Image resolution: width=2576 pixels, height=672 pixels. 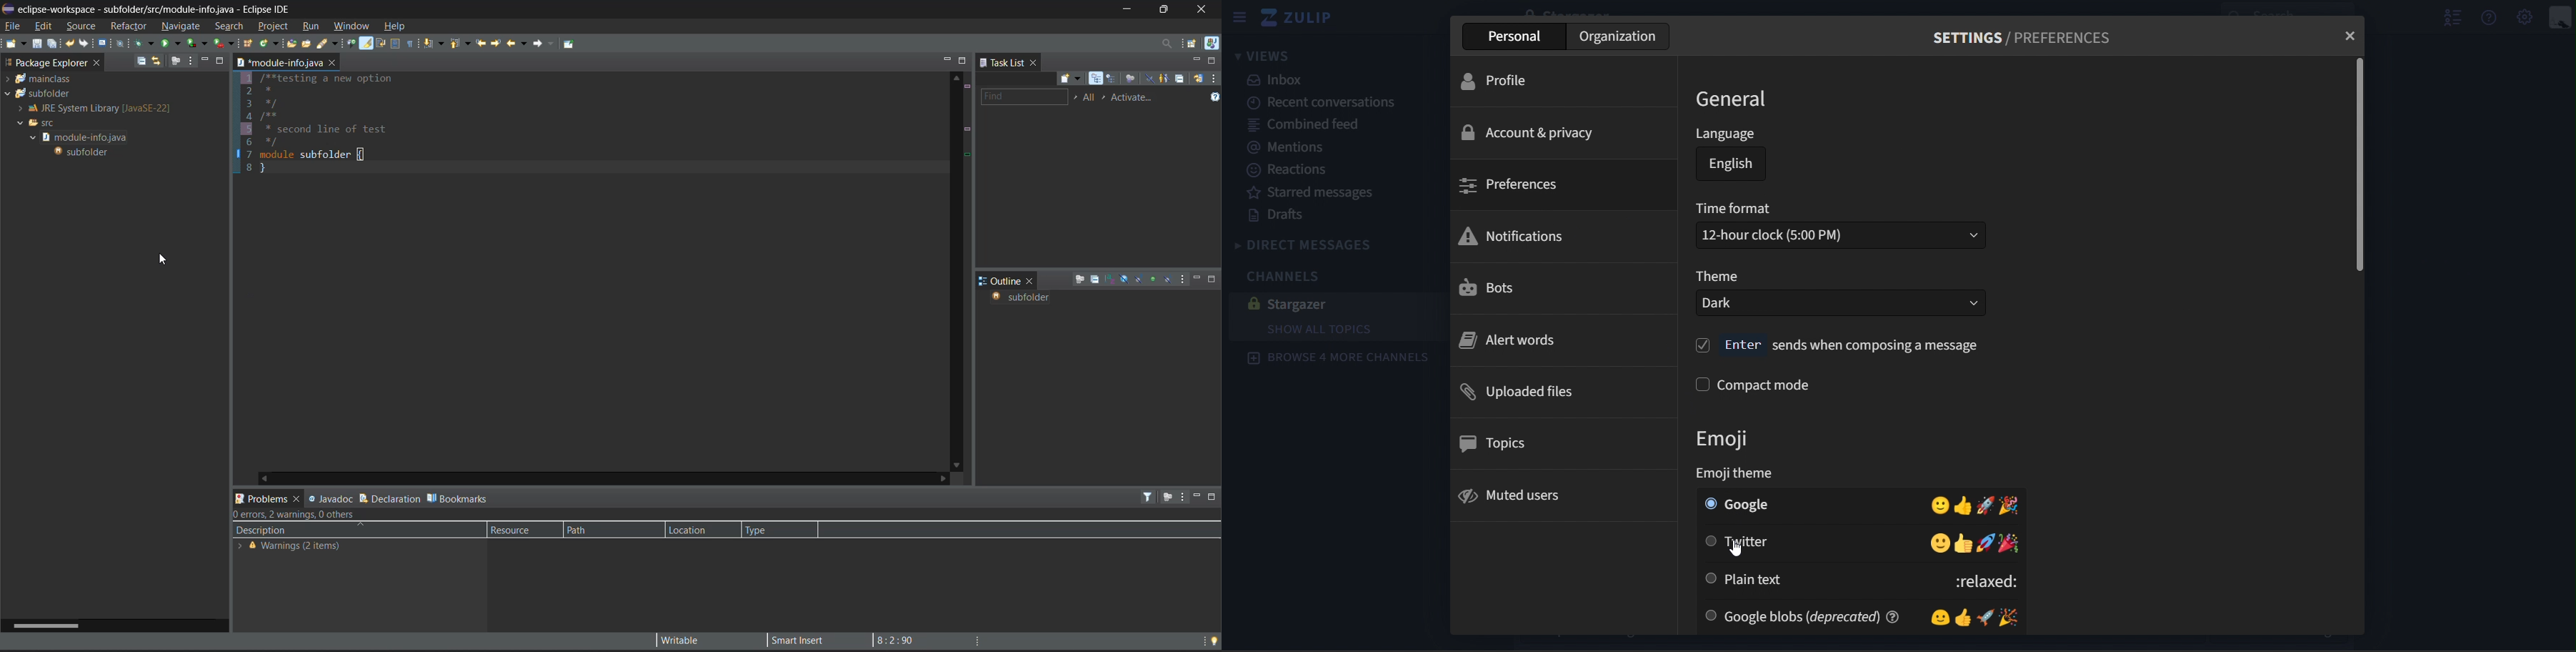 What do you see at coordinates (199, 43) in the screenshot?
I see `coverage` at bounding box center [199, 43].